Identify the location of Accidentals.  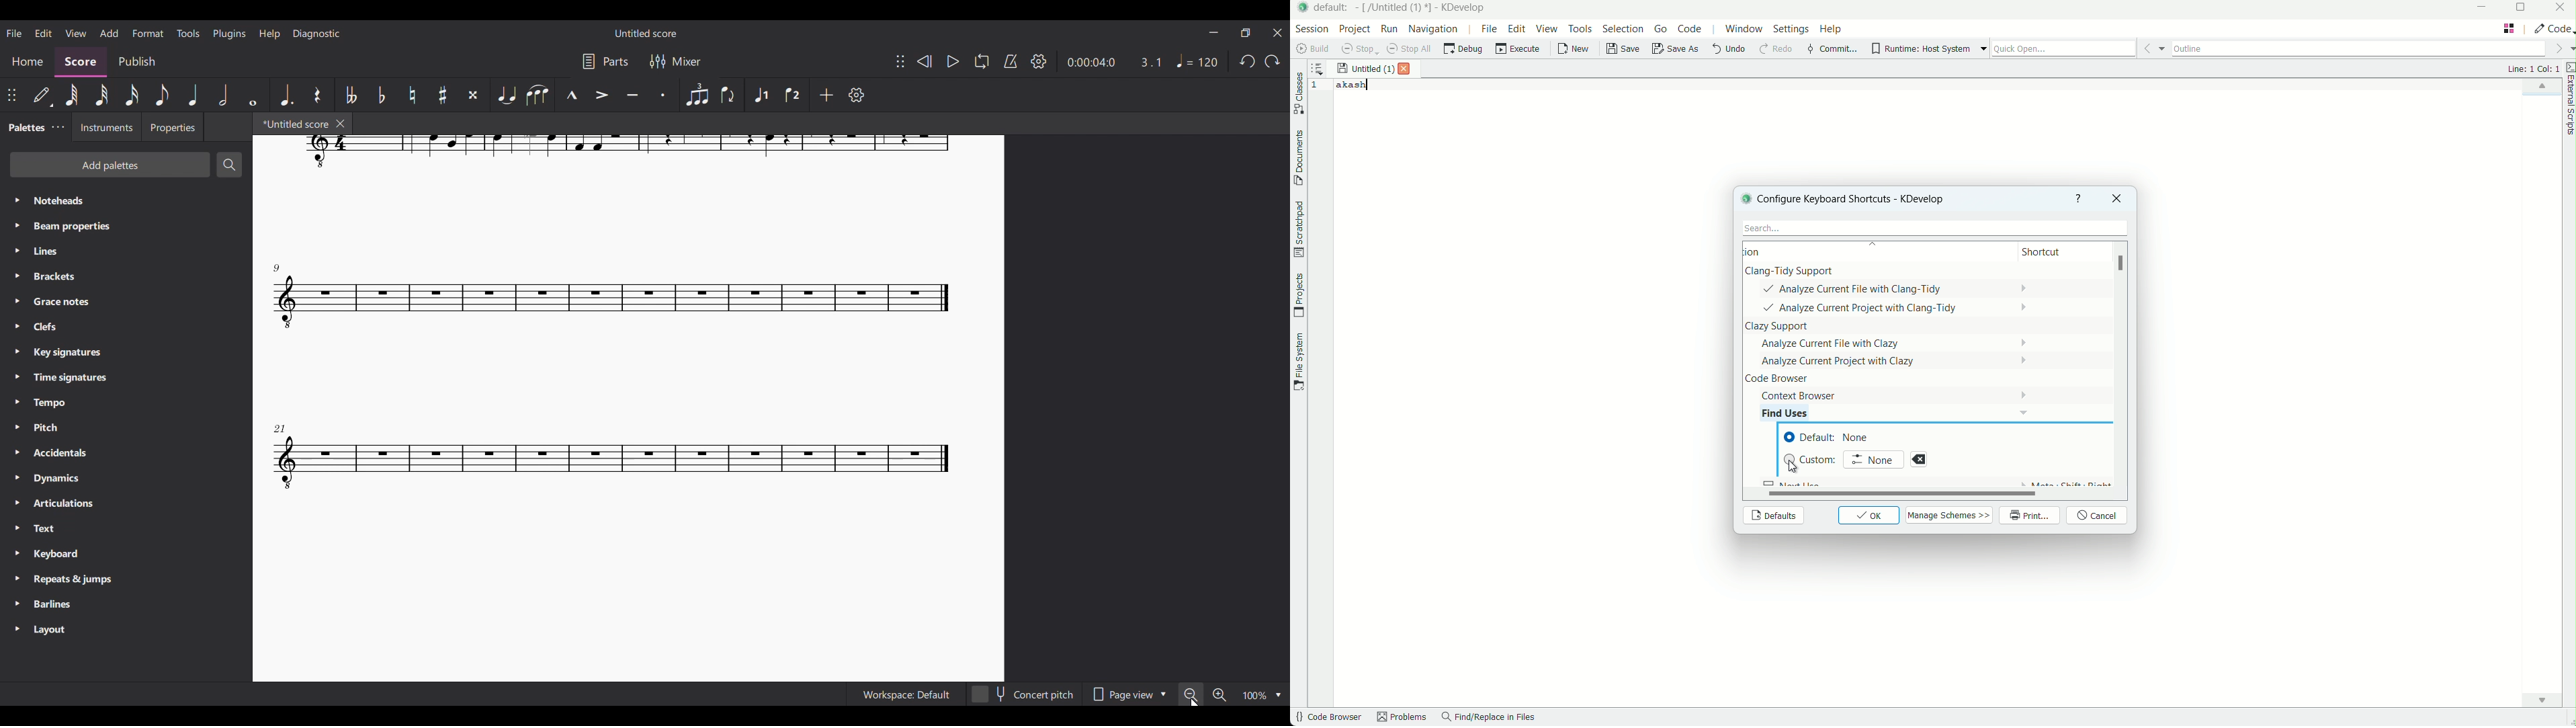
(126, 452).